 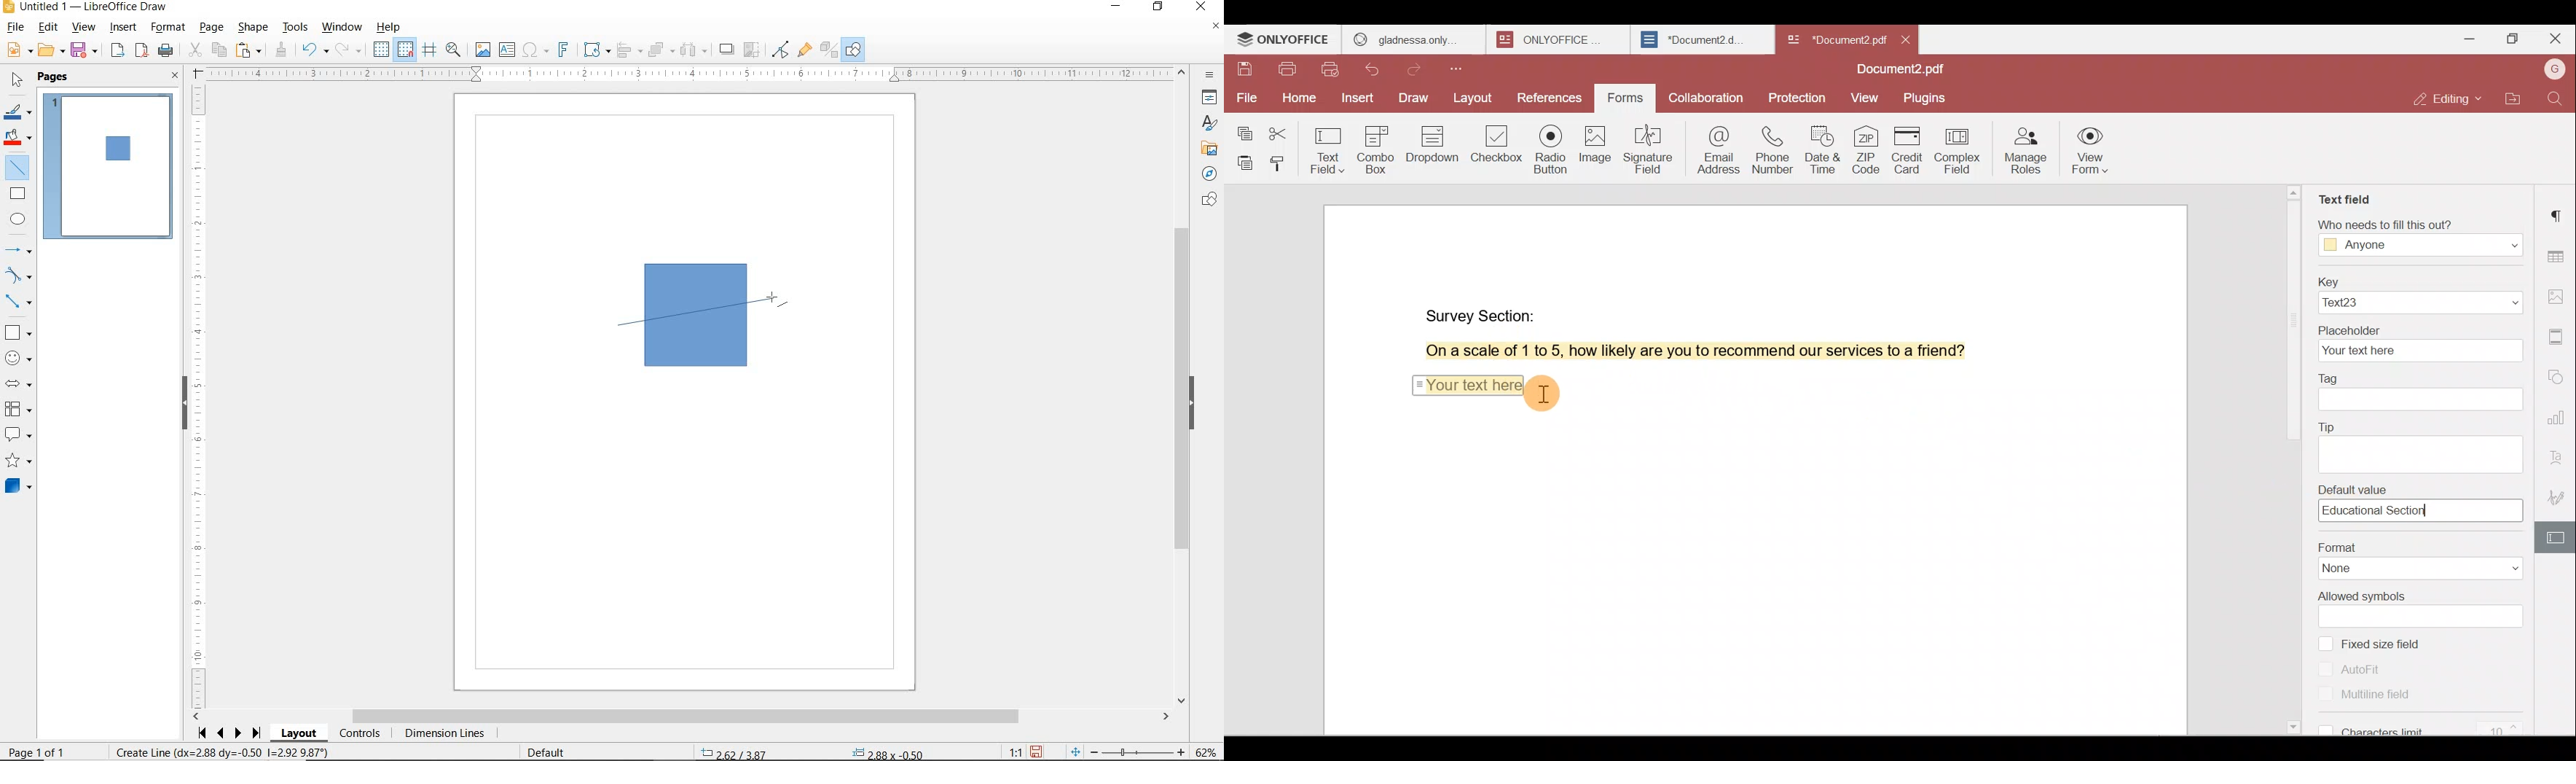 I want to click on Default value, so click(x=2425, y=502).